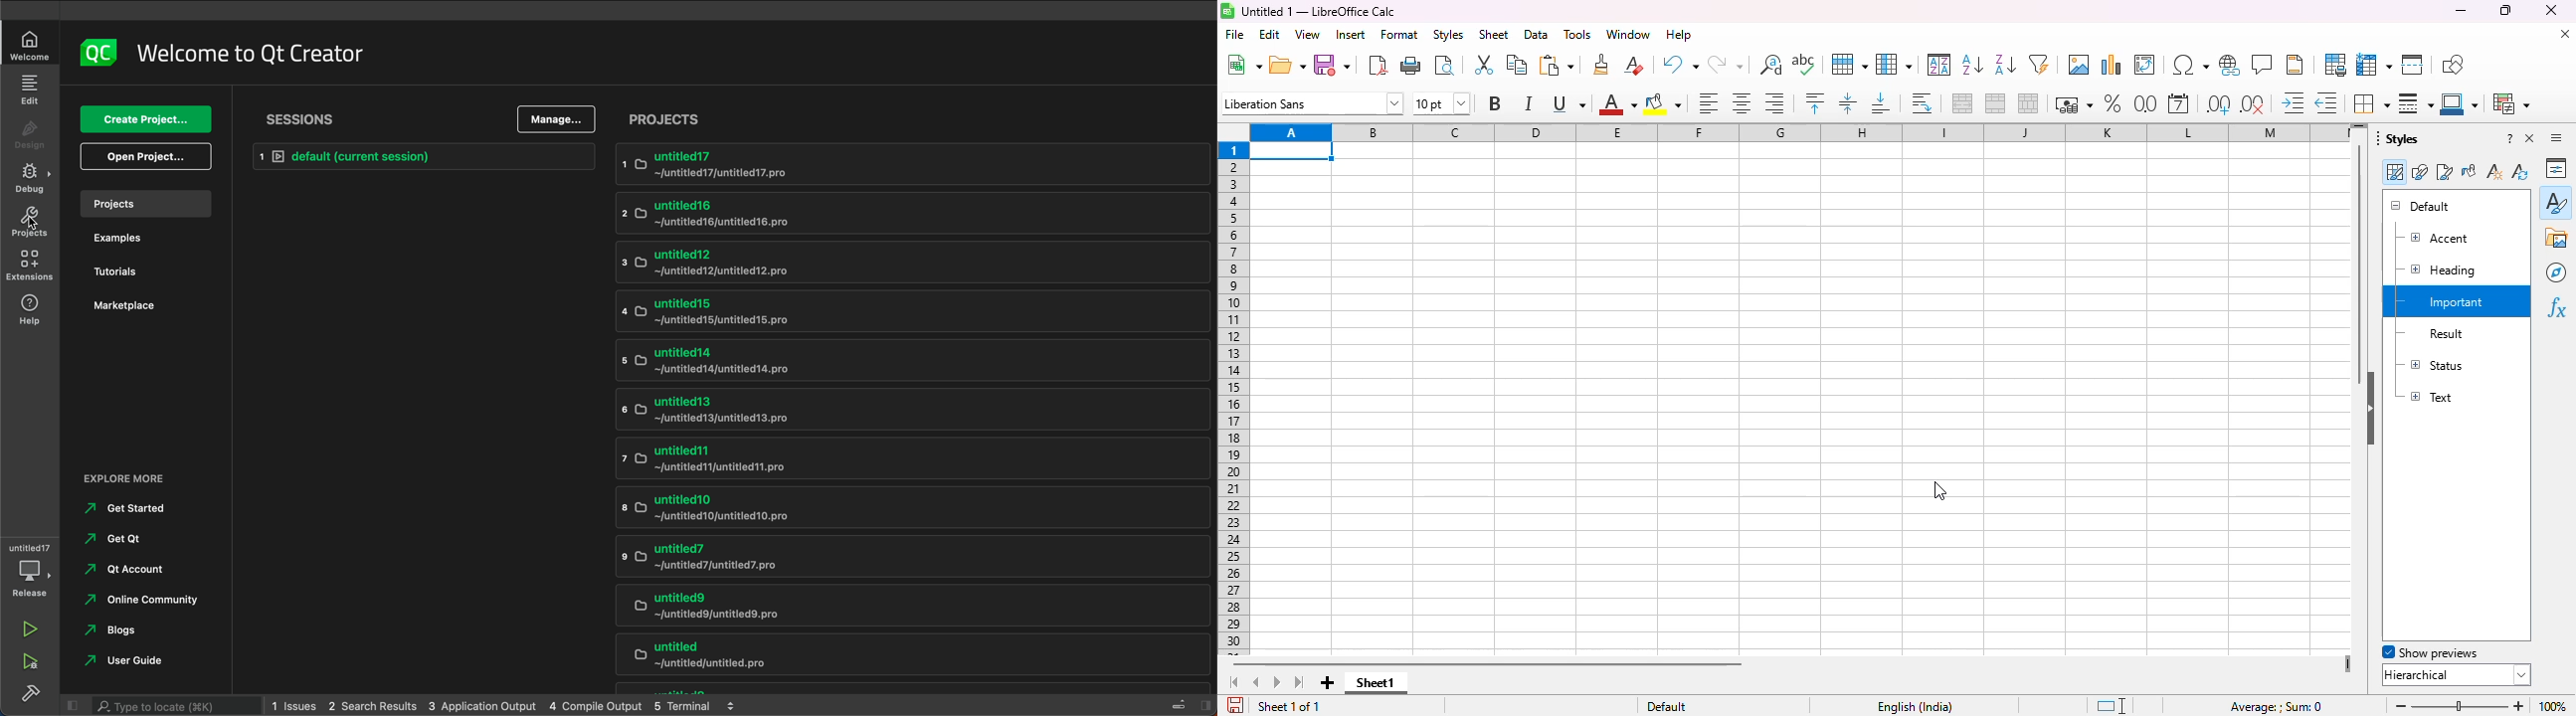 The height and width of the screenshot is (728, 2576). I want to click on help about this sidebar deck, so click(2509, 137).